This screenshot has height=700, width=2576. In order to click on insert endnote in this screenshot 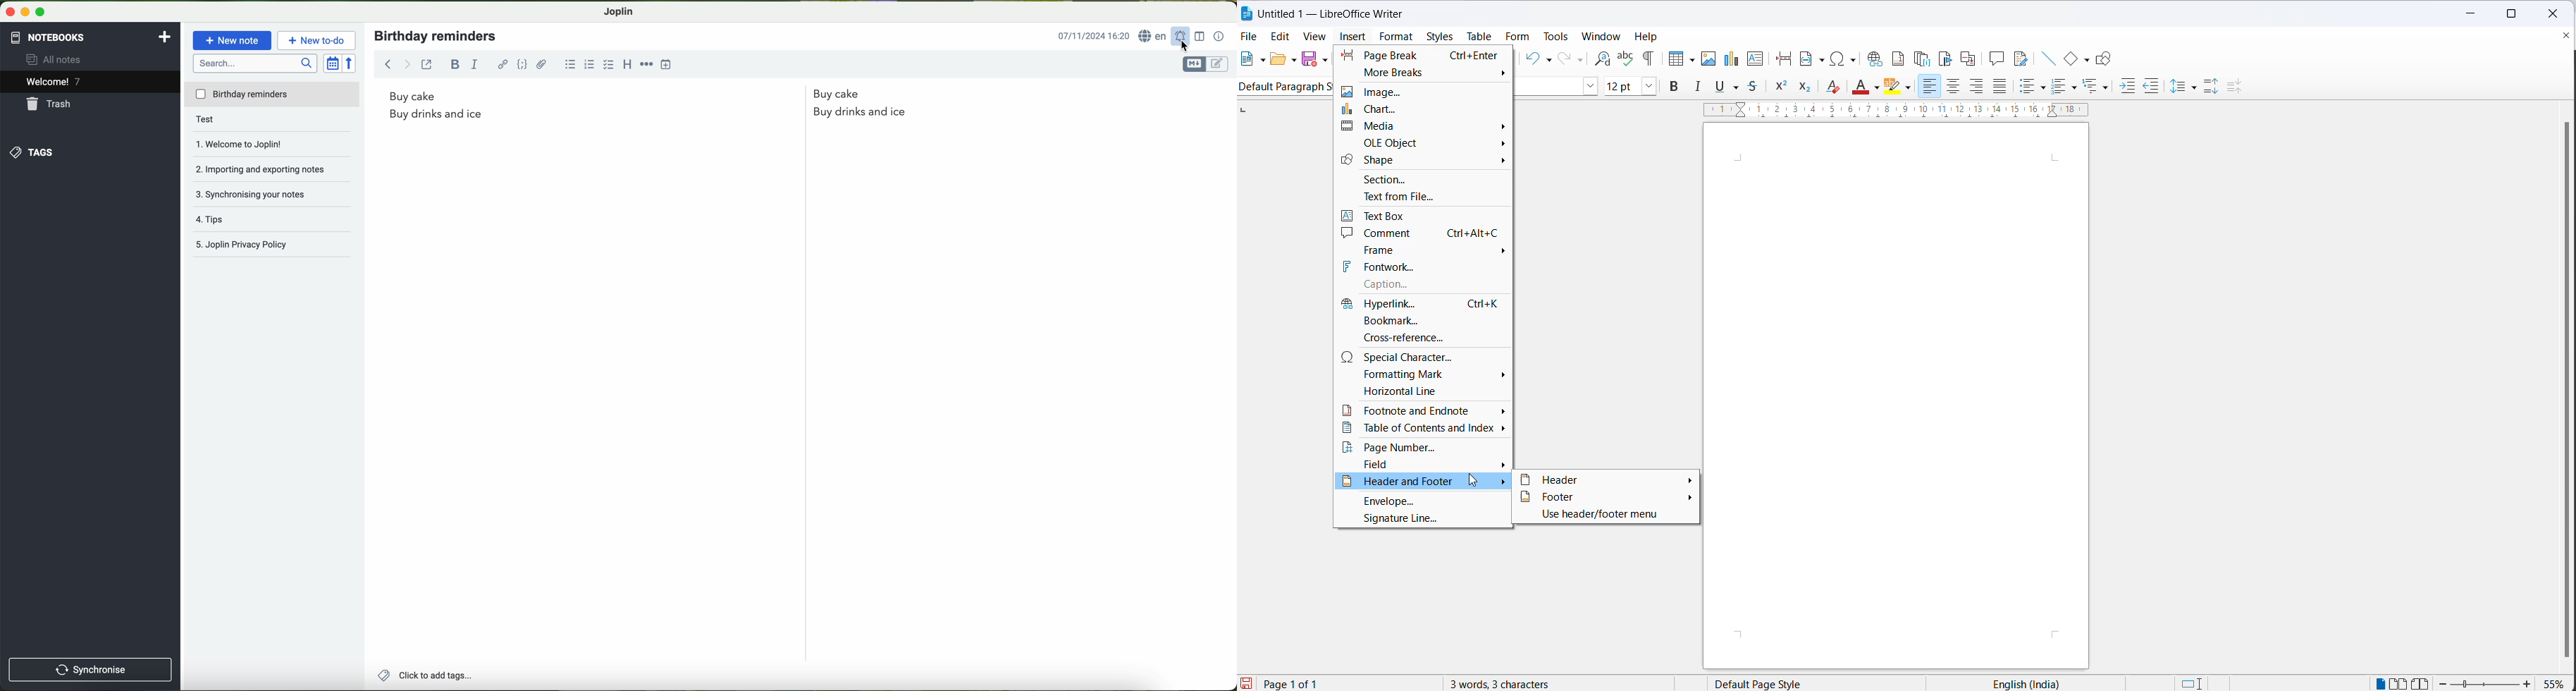, I will do `click(1925, 59)`.